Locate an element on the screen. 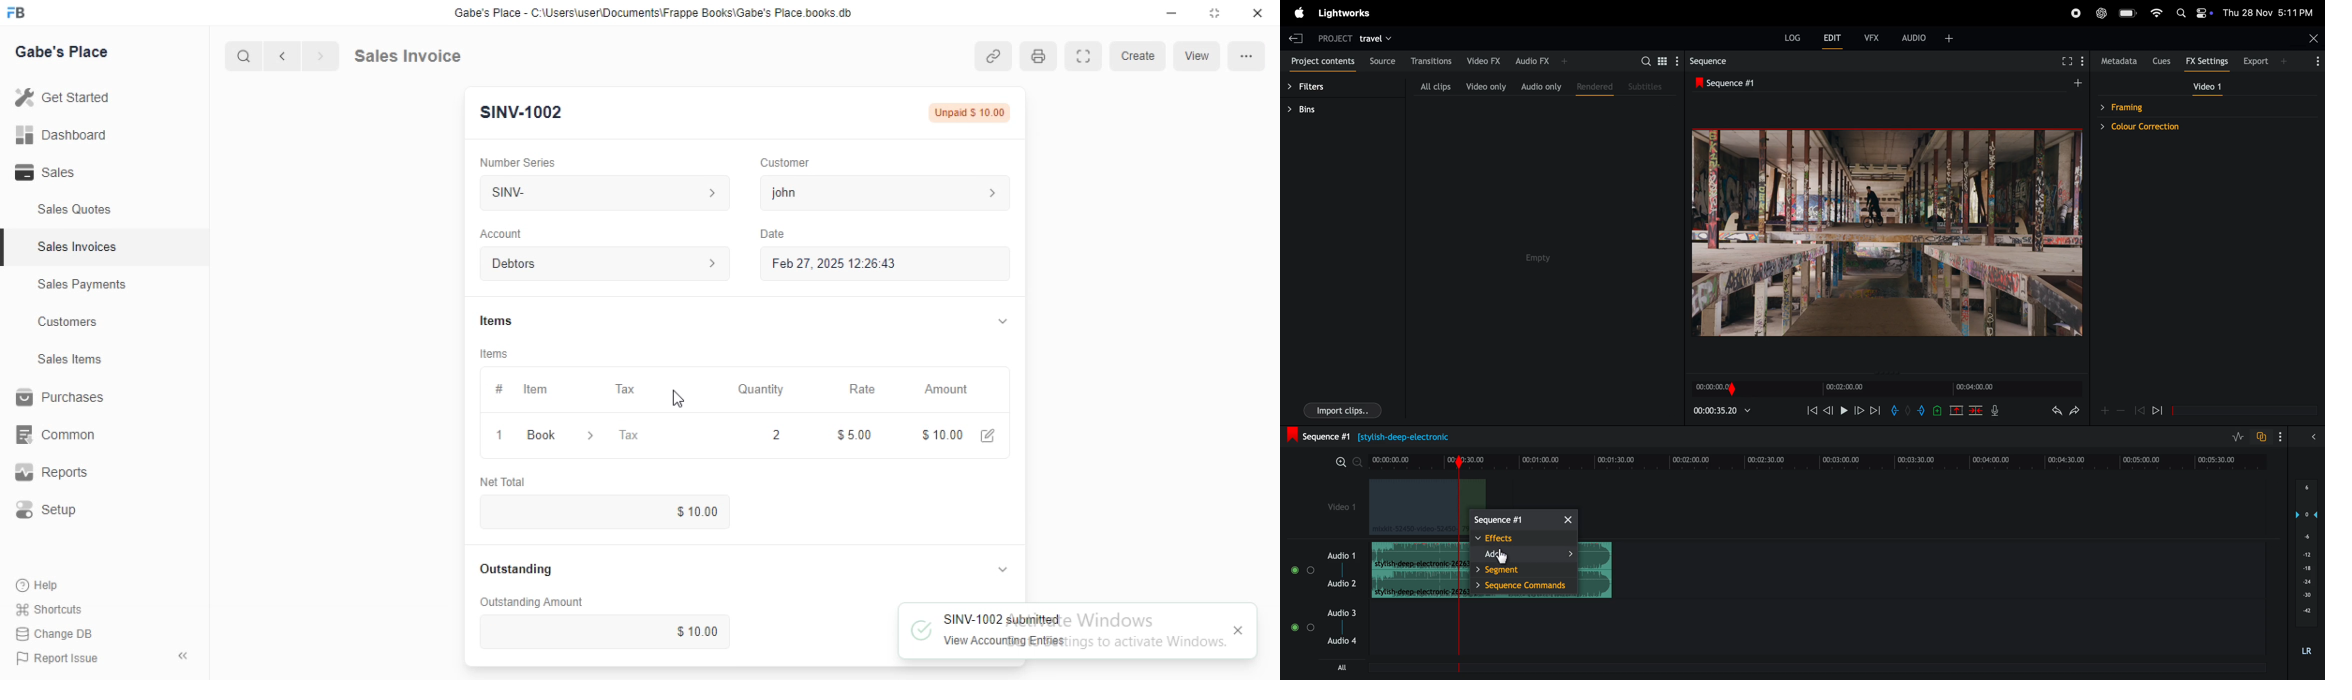  Logo is located at coordinates (24, 13).